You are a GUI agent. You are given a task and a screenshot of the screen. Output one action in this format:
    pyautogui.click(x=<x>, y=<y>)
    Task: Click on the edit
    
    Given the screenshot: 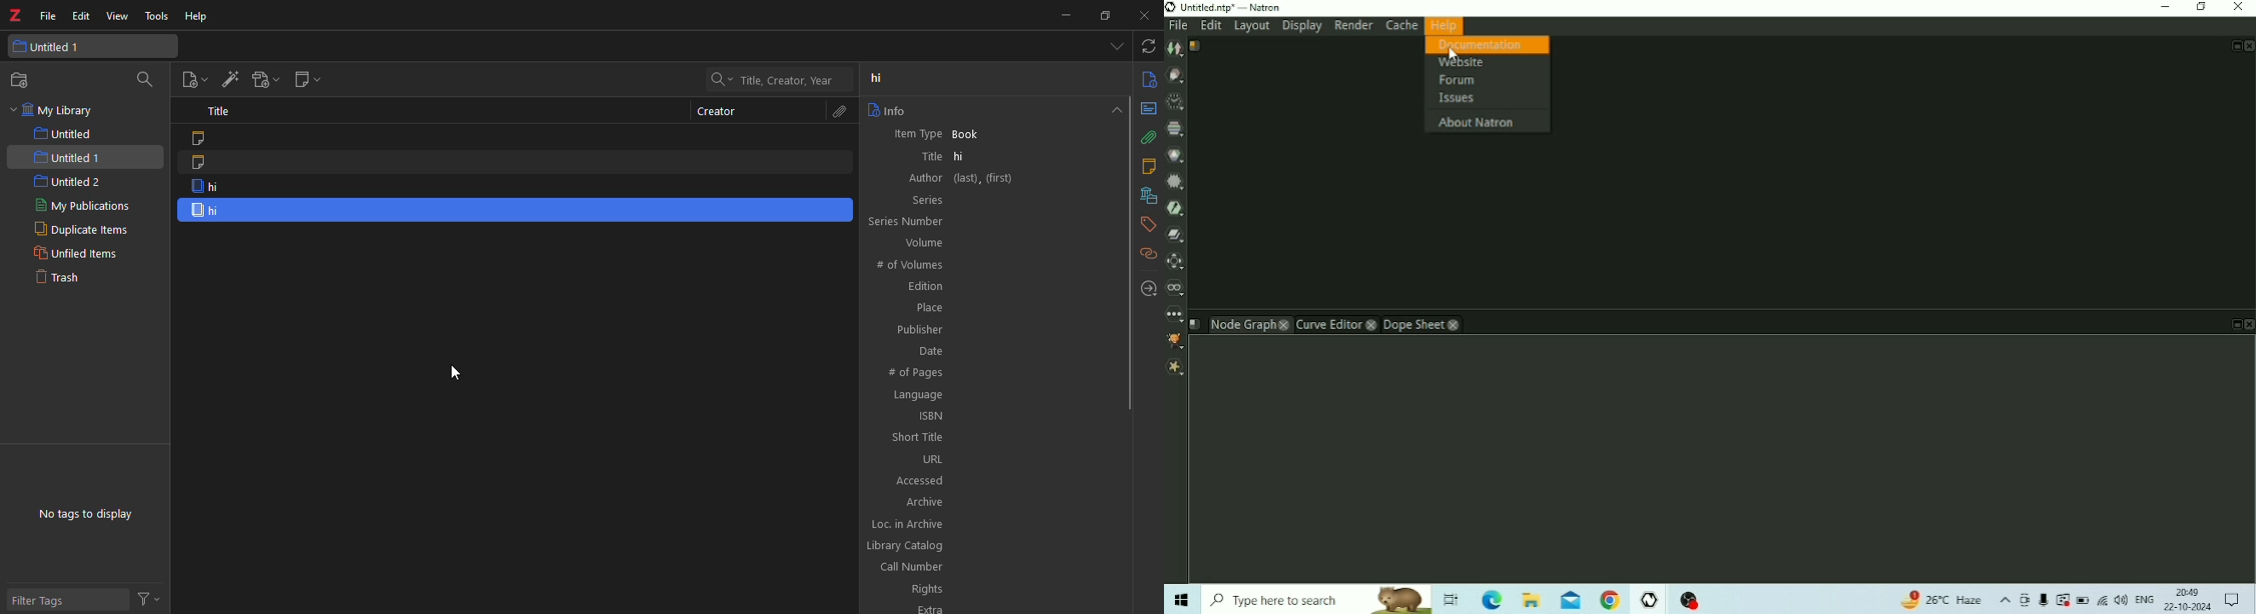 What is the action you would take?
    pyautogui.click(x=78, y=17)
    